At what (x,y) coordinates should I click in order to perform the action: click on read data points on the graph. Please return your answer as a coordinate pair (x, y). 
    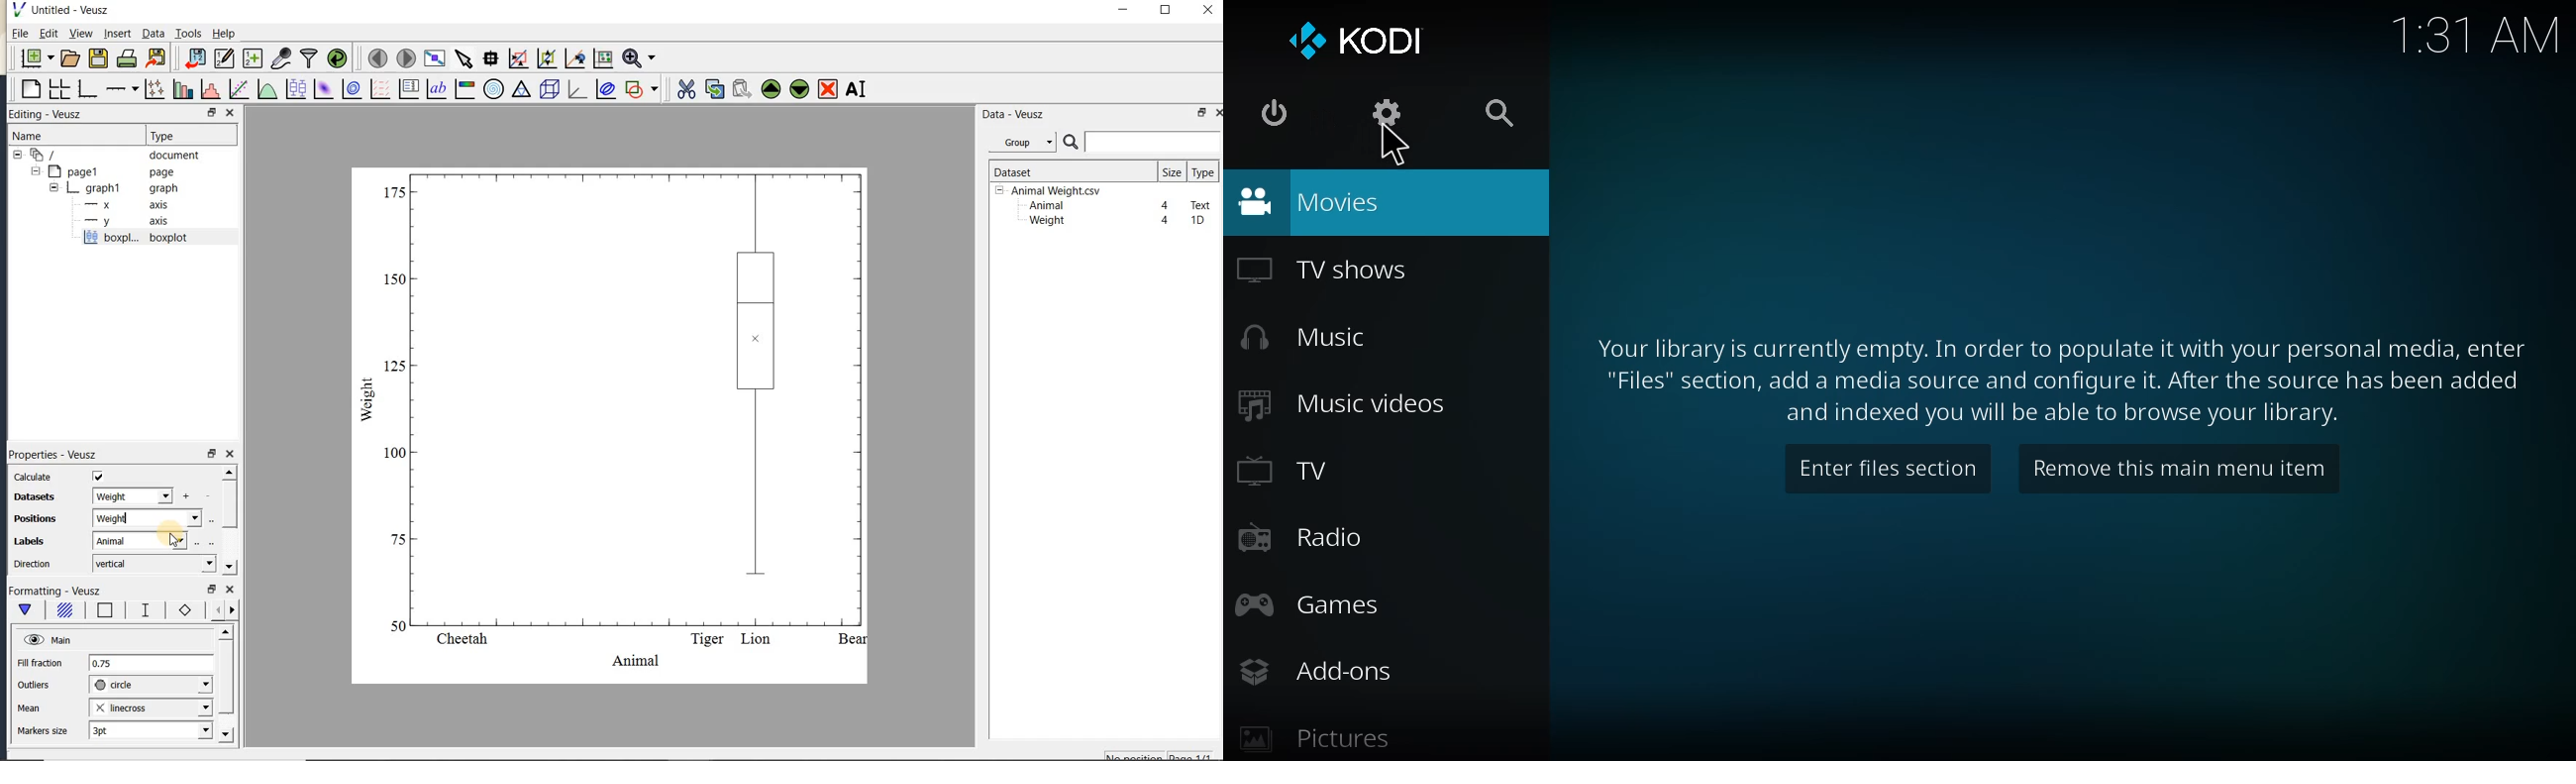
    Looking at the image, I should click on (490, 59).